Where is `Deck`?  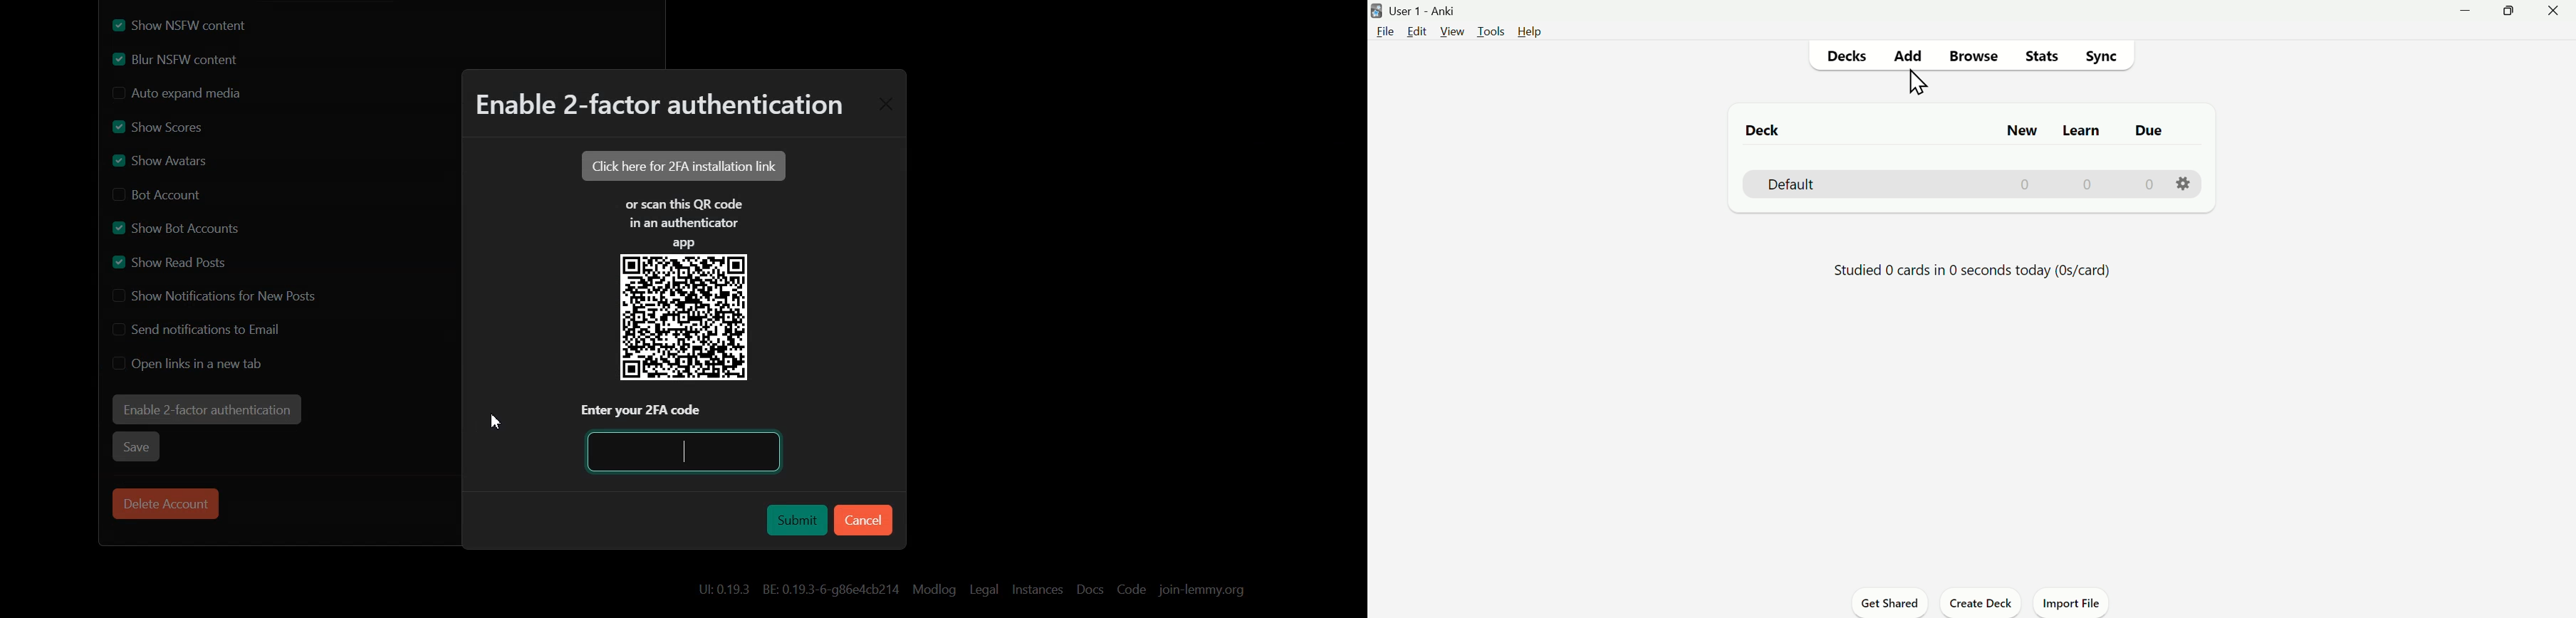
Deck is located at coordinates (1782, 186).